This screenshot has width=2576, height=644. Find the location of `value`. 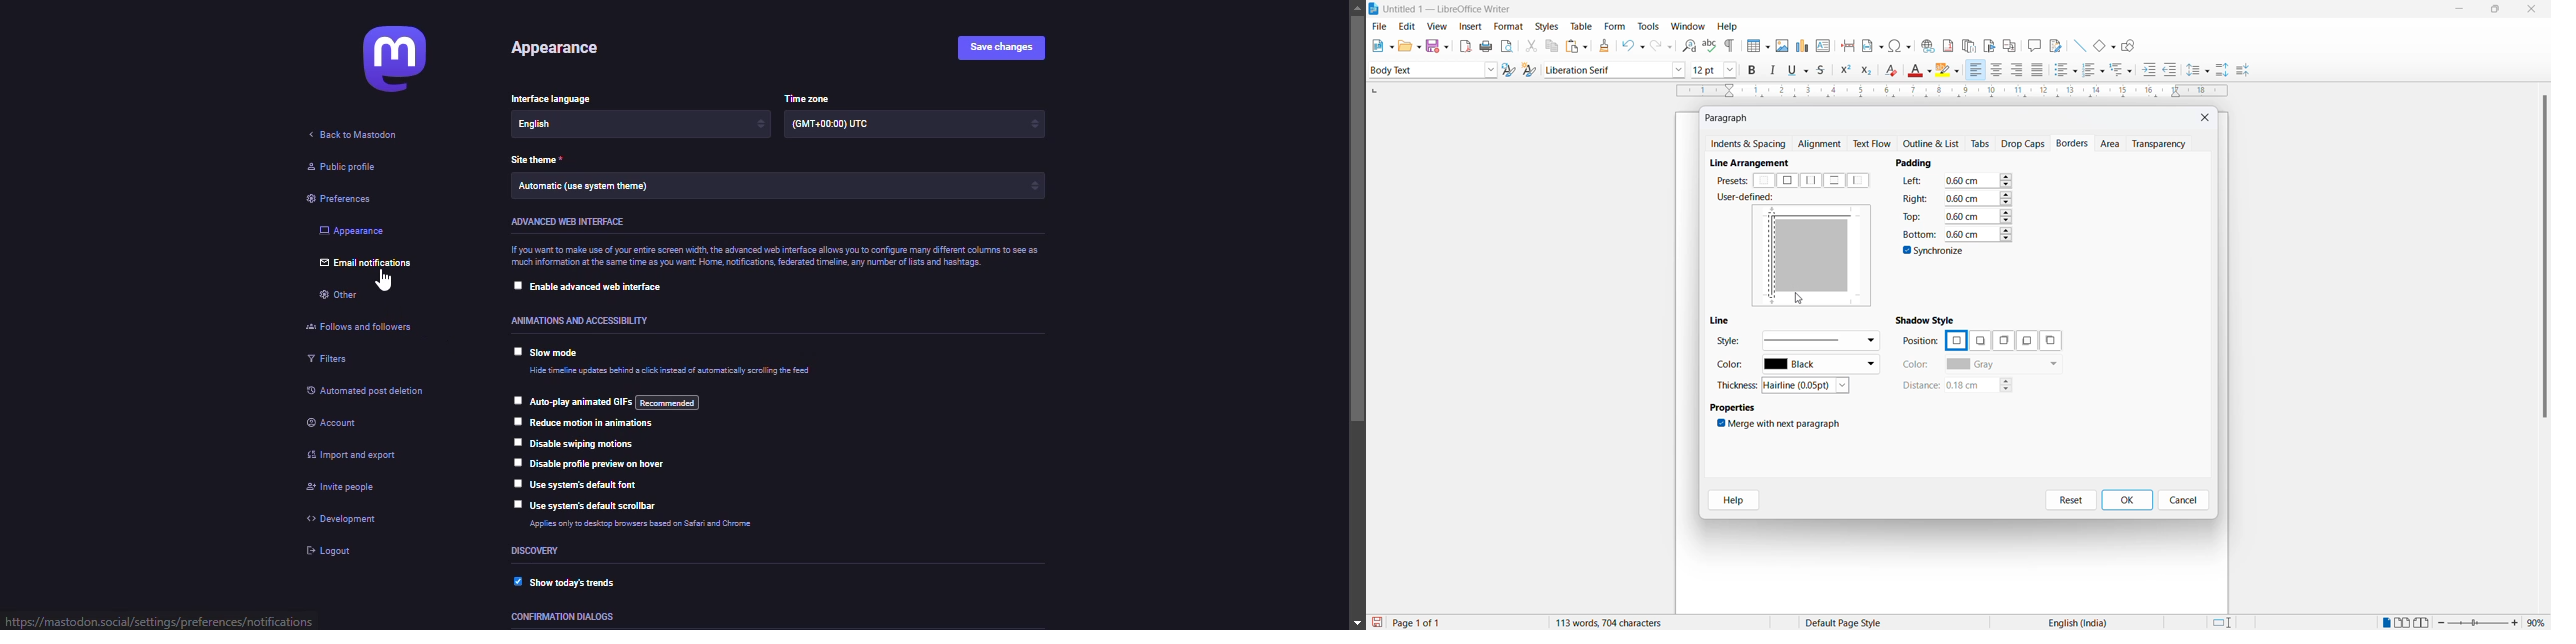

value is located at coordinates (1978, 198).